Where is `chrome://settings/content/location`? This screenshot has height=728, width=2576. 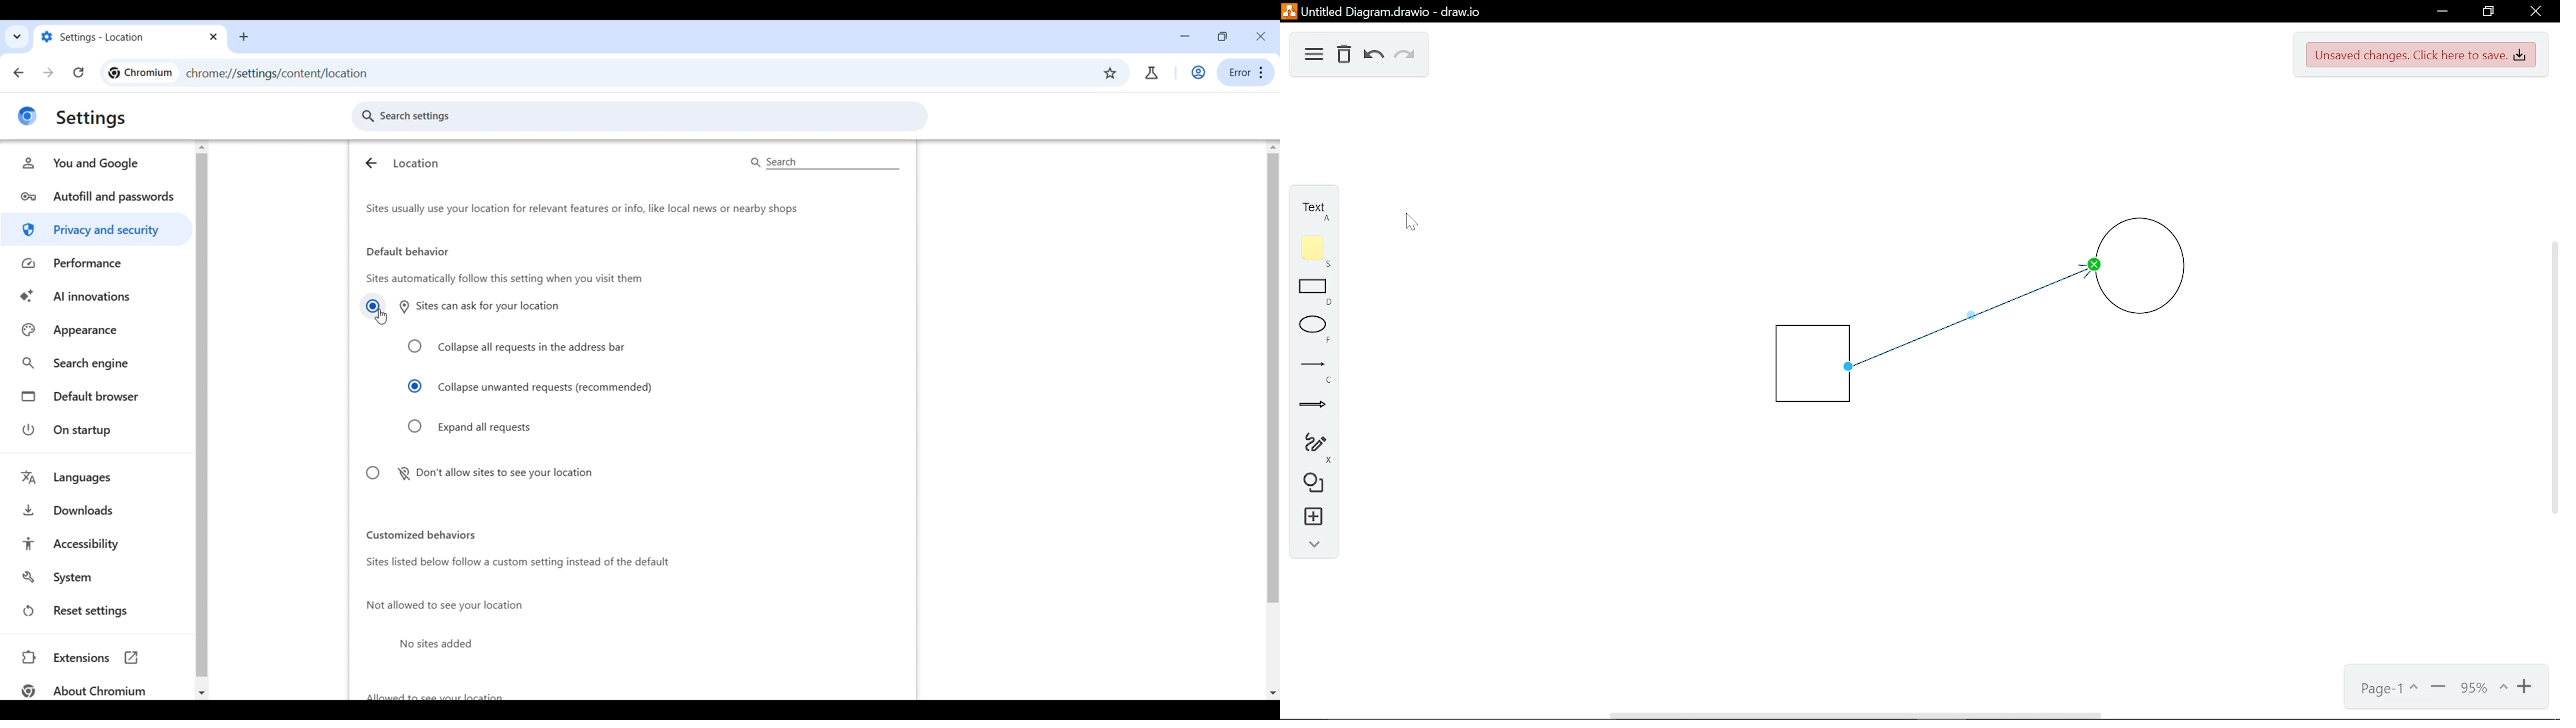
chrome://settings/content/location is located at coordinates (292, 74).